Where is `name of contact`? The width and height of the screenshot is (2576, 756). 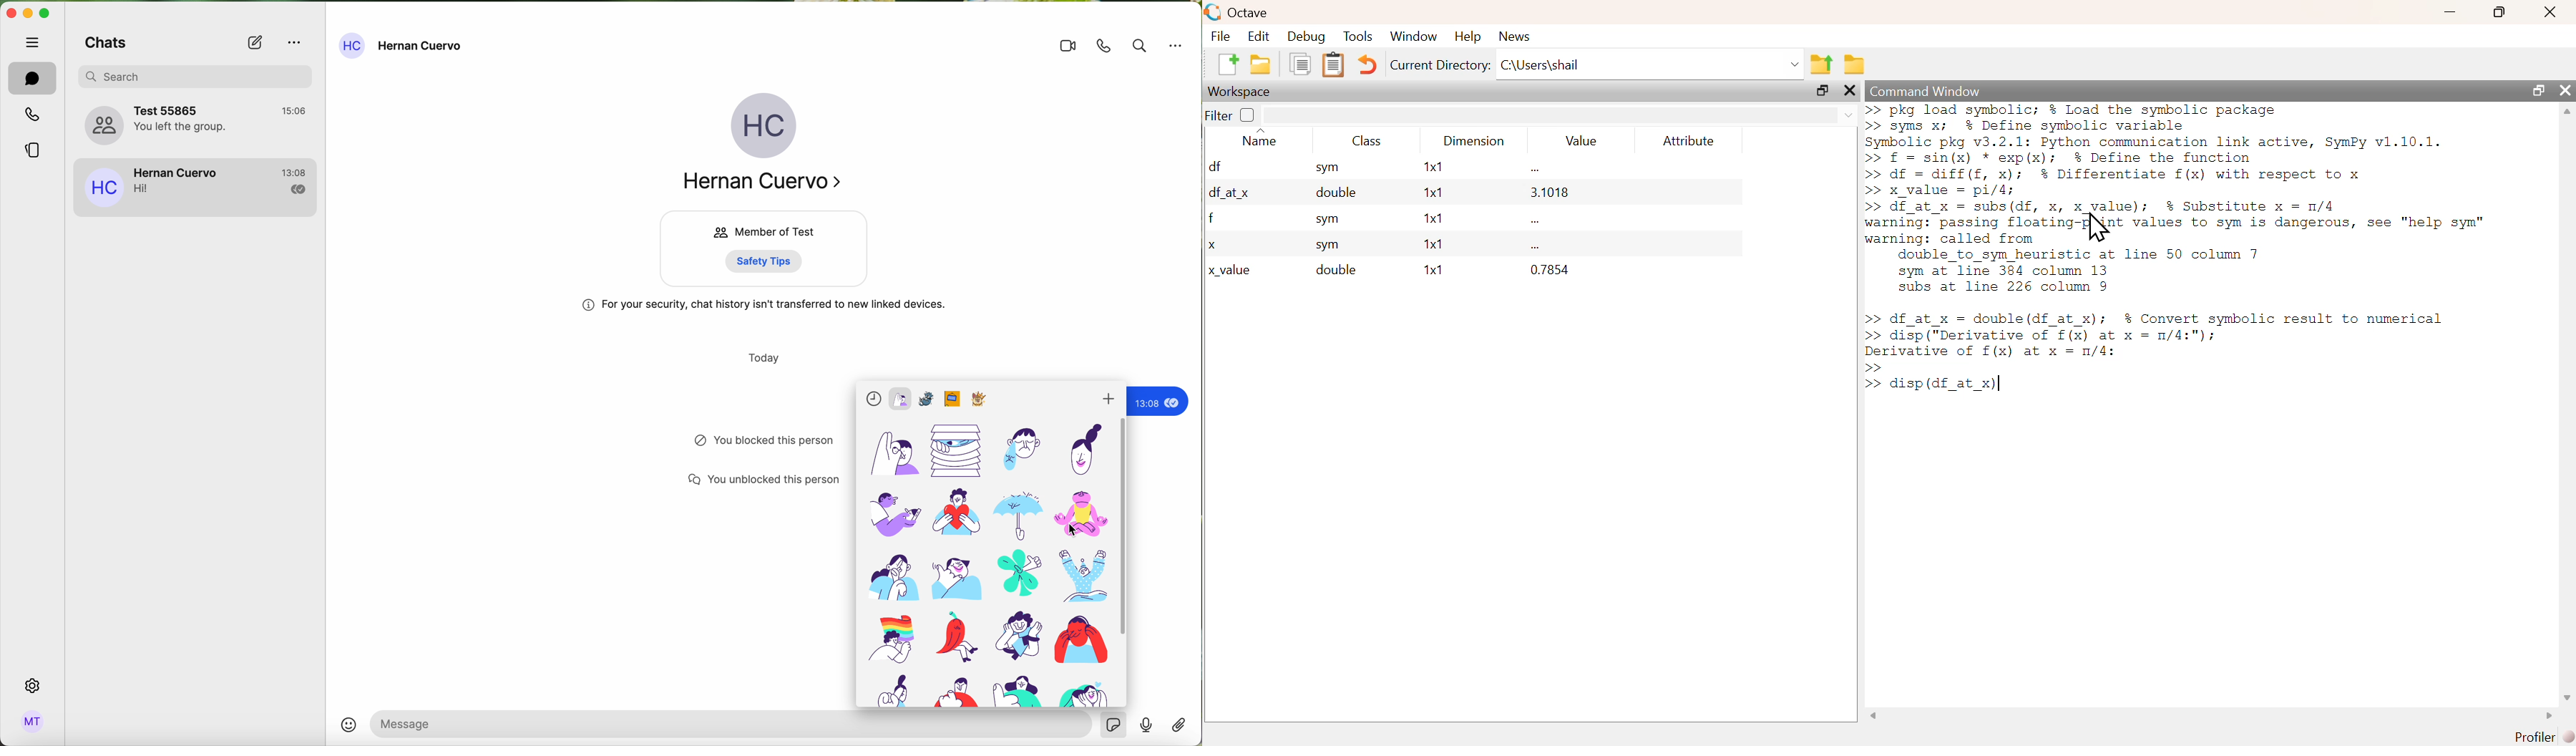 name of contact is located at coordinates (403, 46).